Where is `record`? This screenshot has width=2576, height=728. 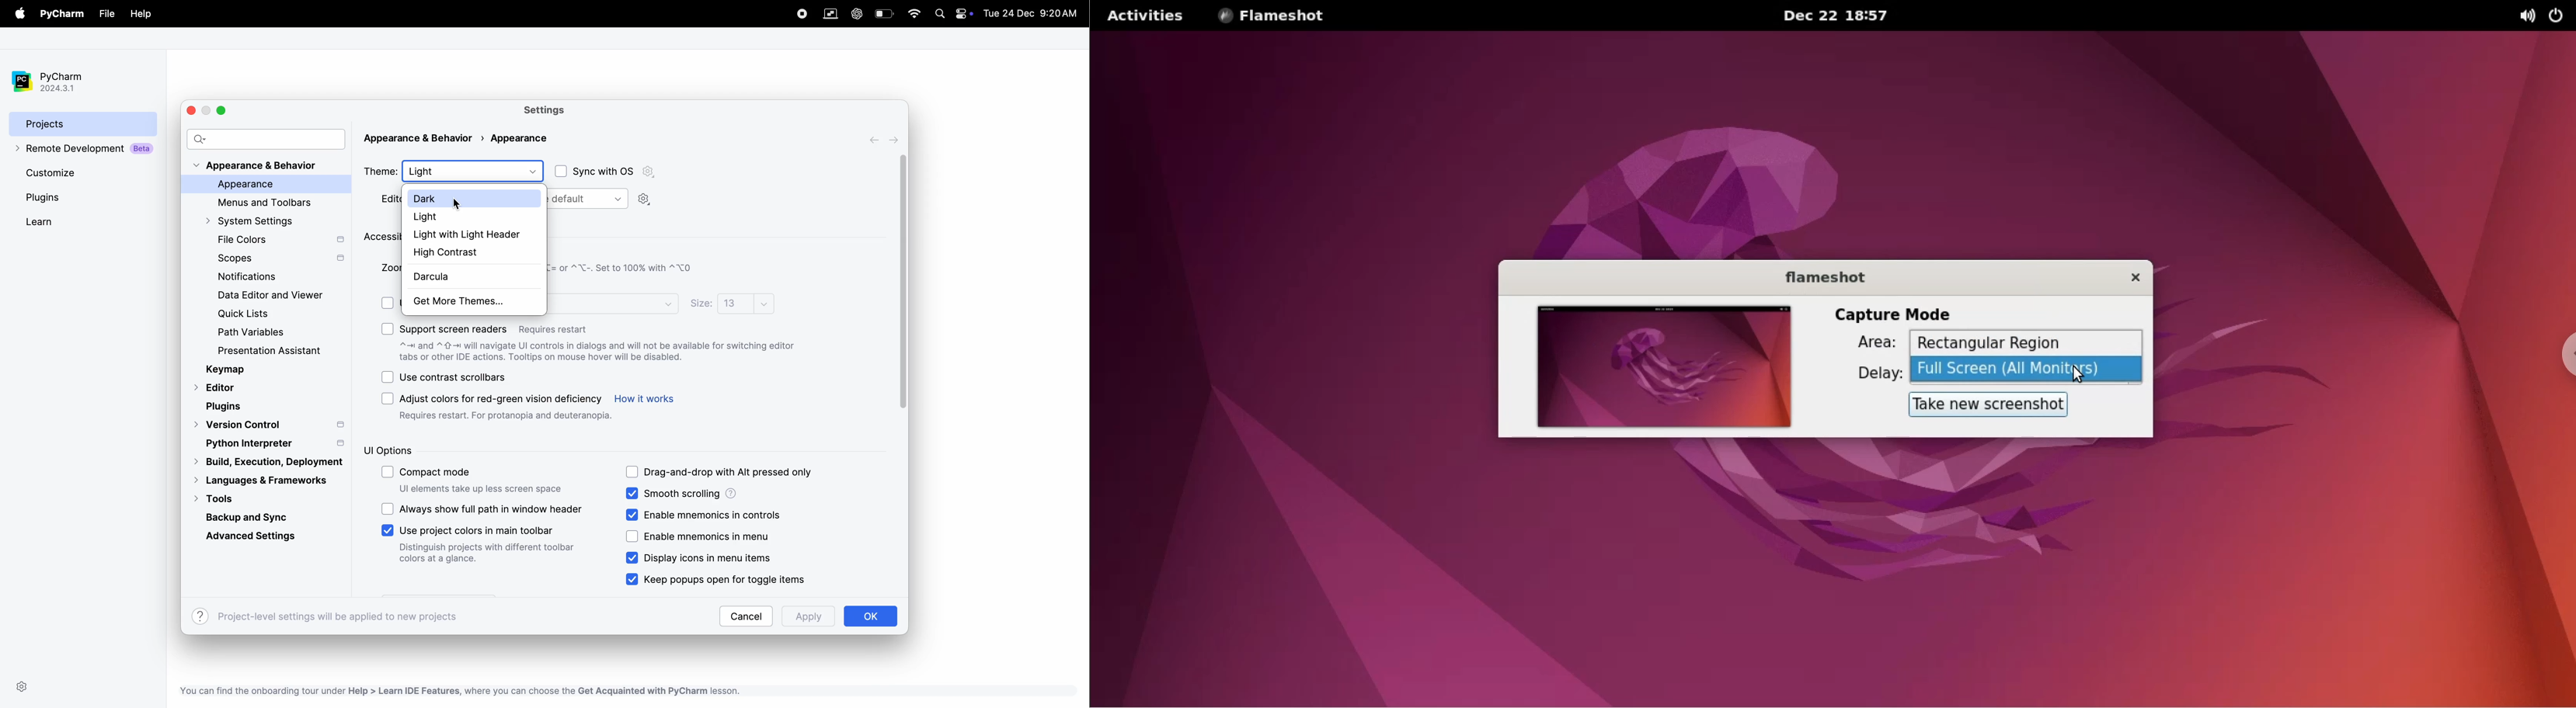 record is located at coordinates (797, 13).